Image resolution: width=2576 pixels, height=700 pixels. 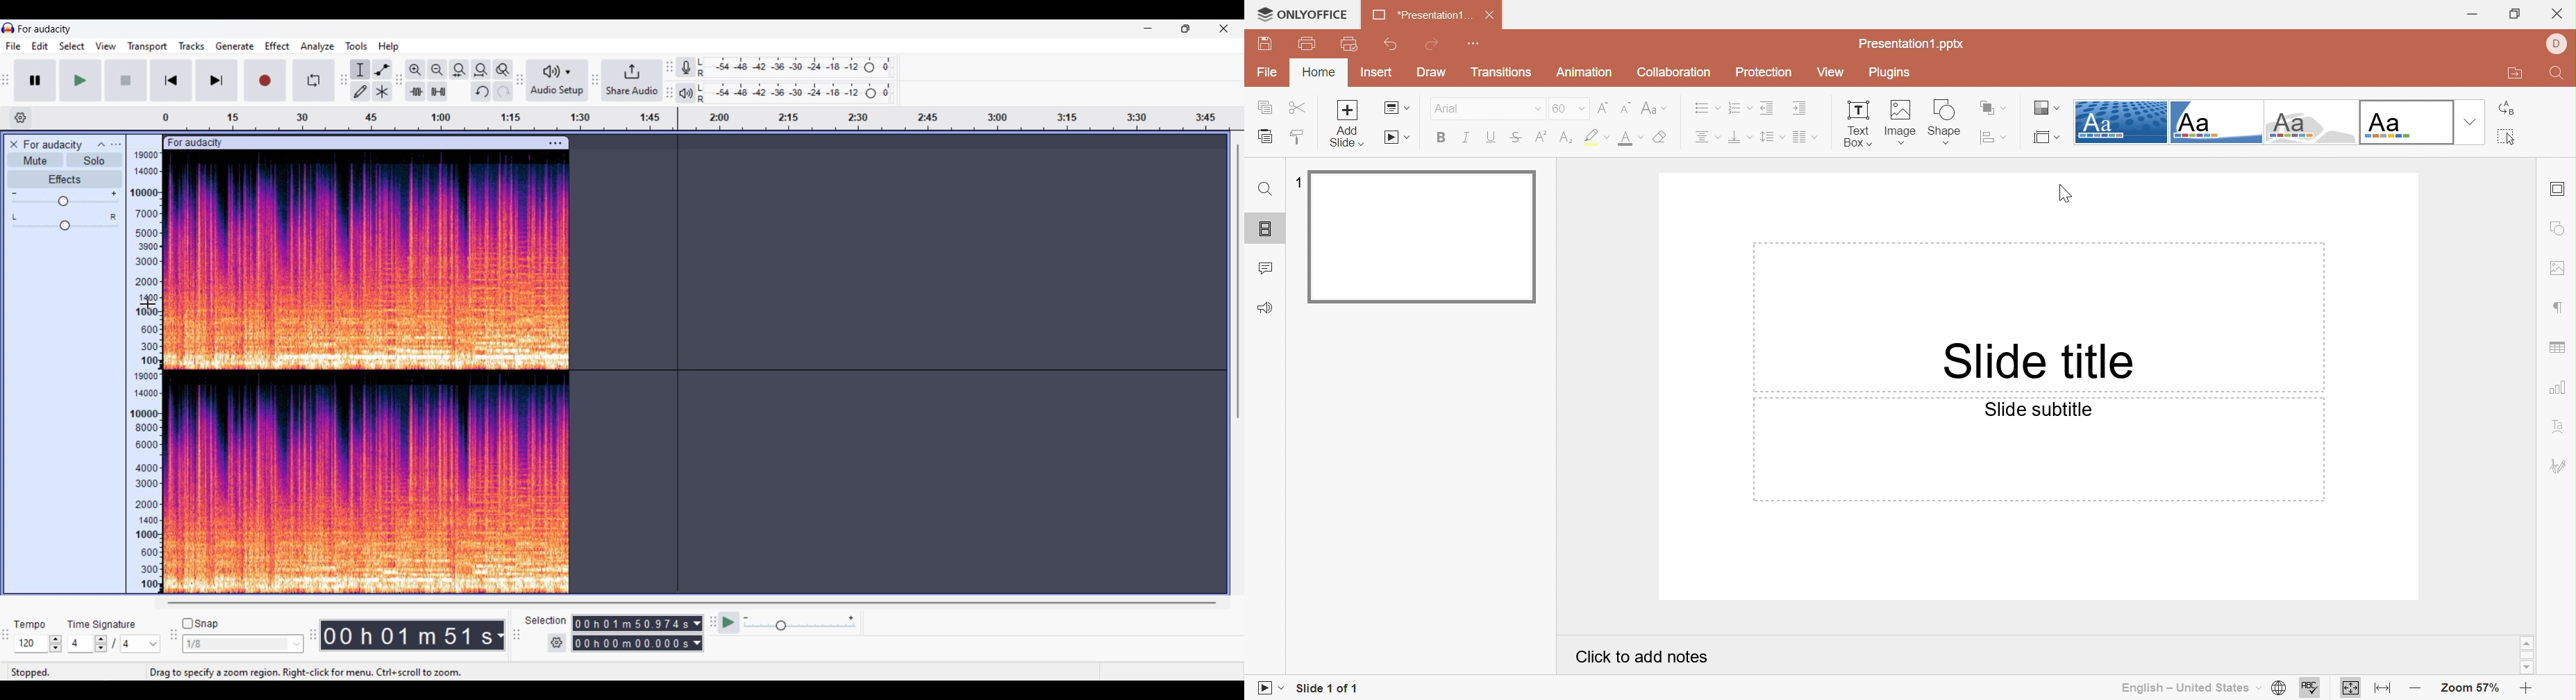 I want to click on Fit selection to width, so click(x=459, y=69).